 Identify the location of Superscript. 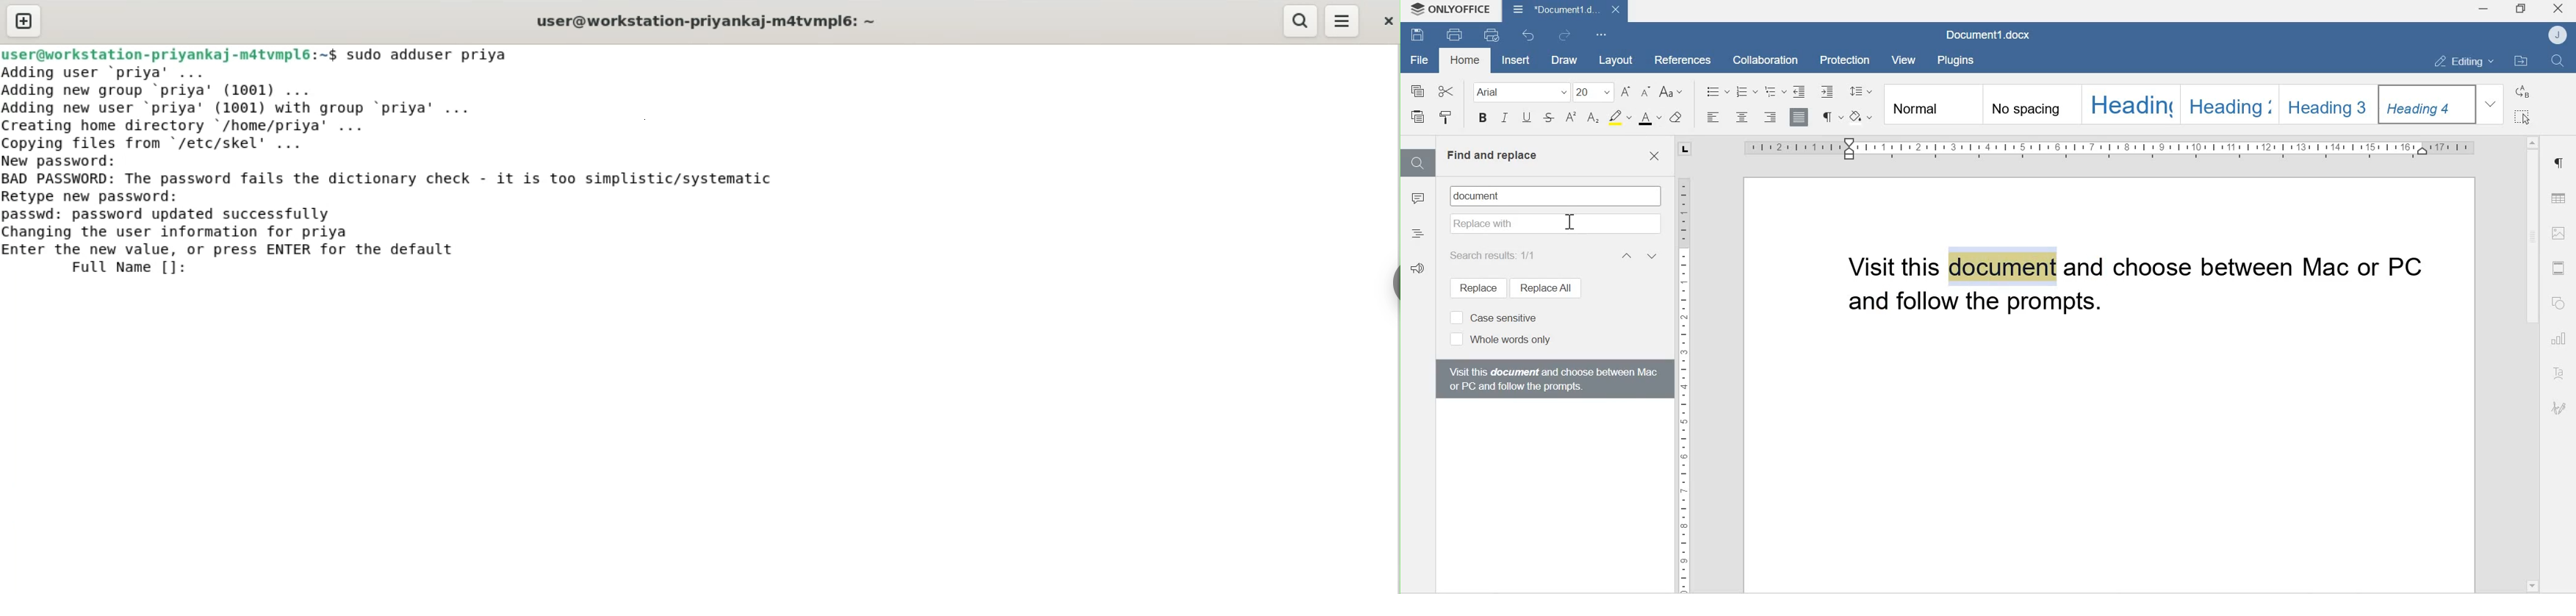
(1572, 118).